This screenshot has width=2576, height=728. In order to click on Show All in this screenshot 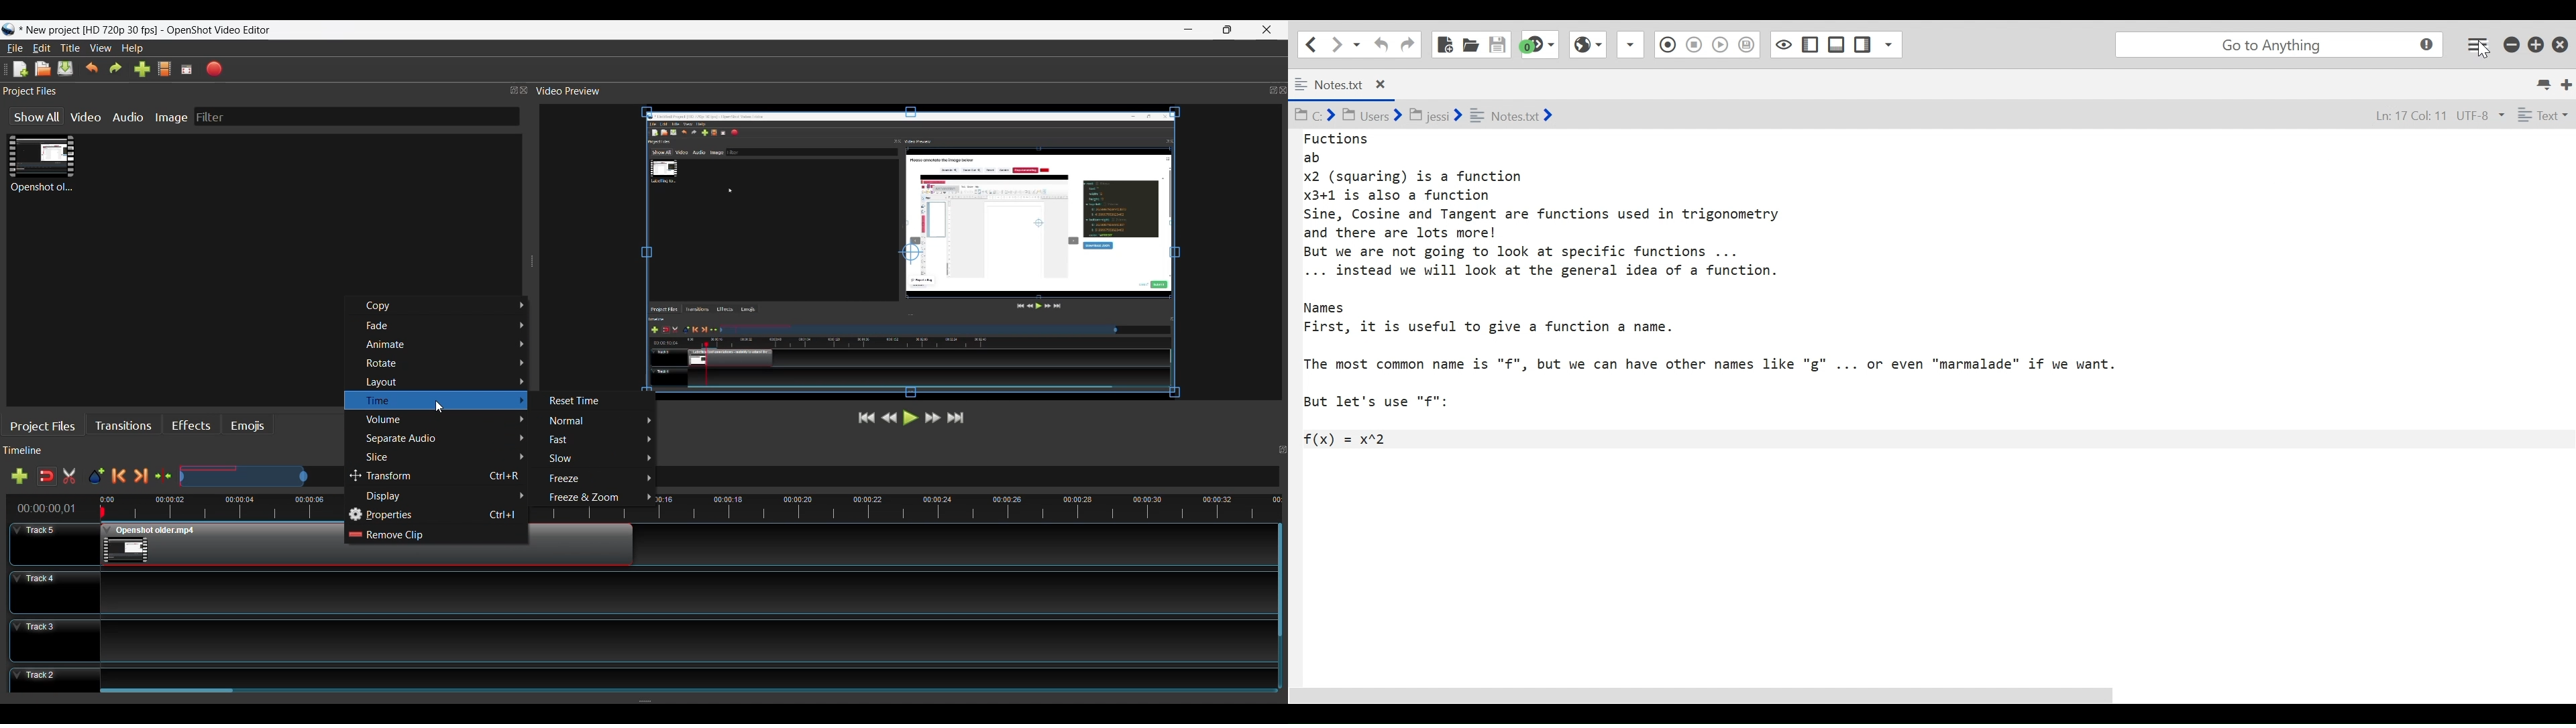, I will do `click(35, 117)`.